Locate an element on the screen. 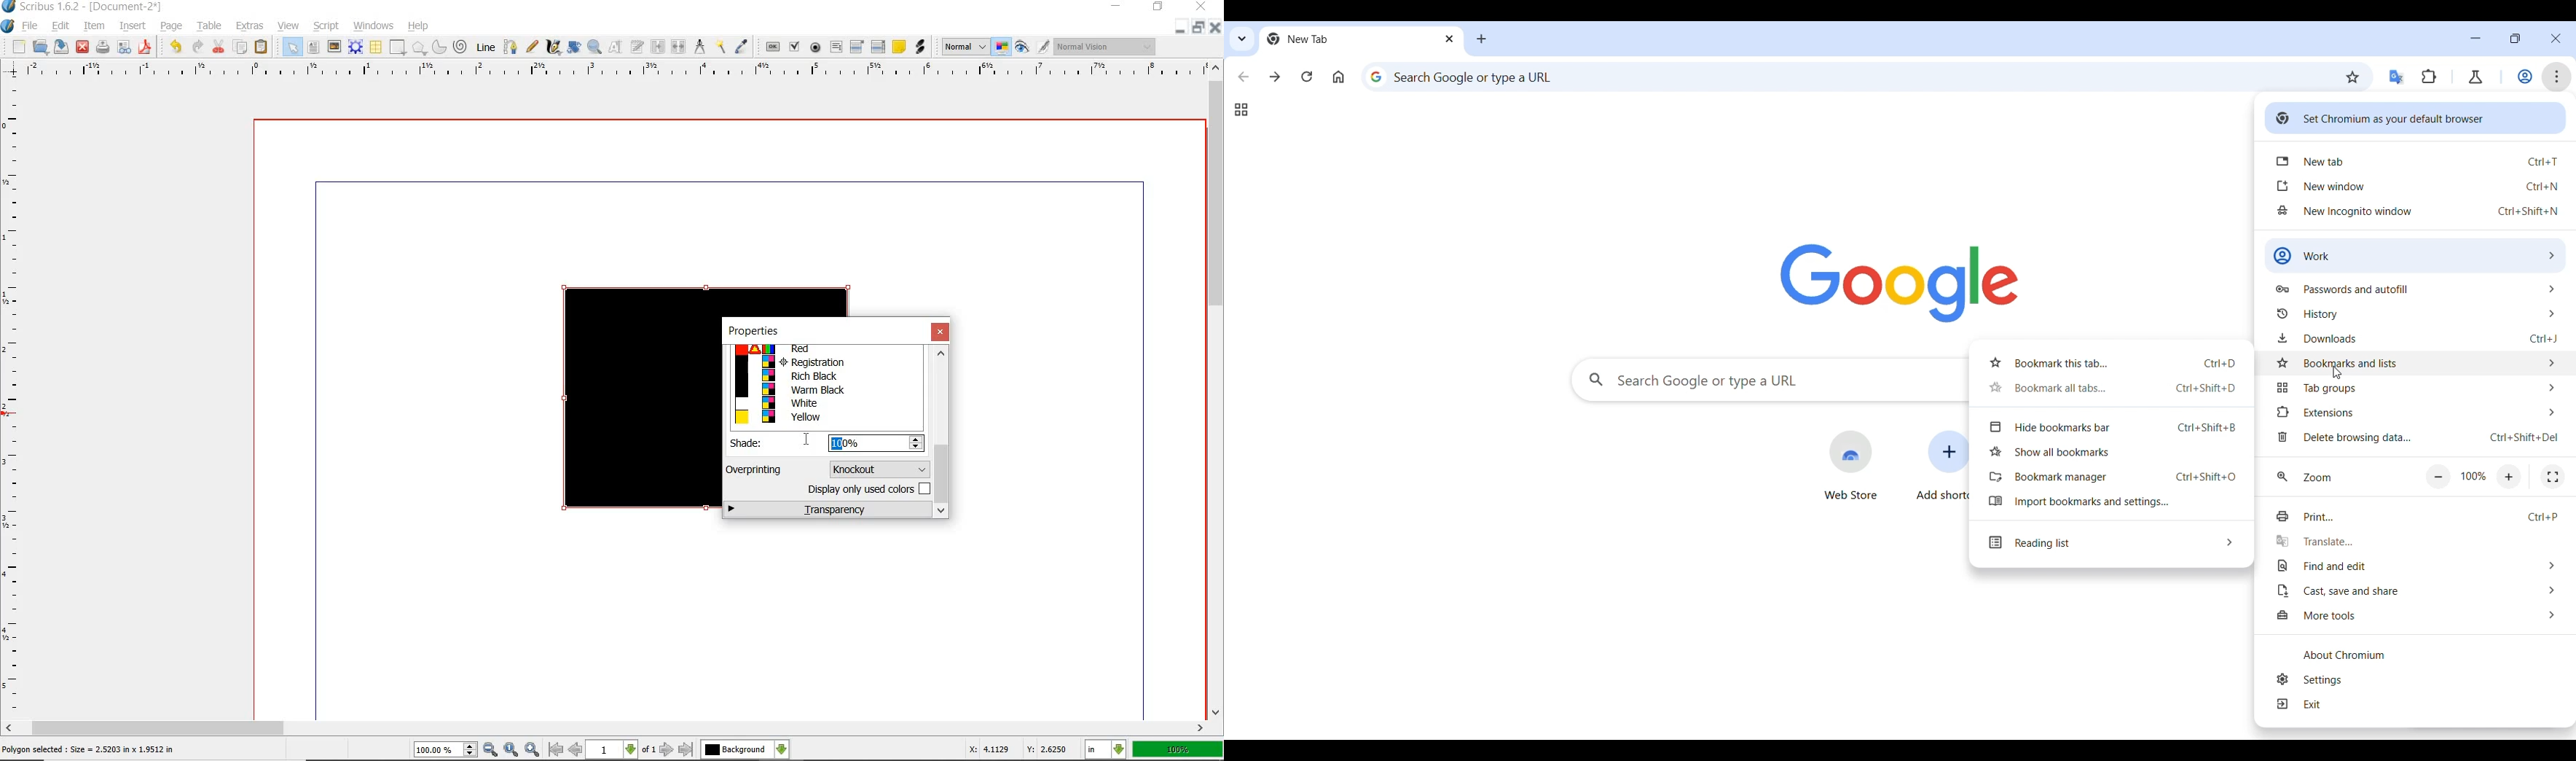 This screenshot has height=784, width=2576. pdf push button is located at coordinates (771, 48).